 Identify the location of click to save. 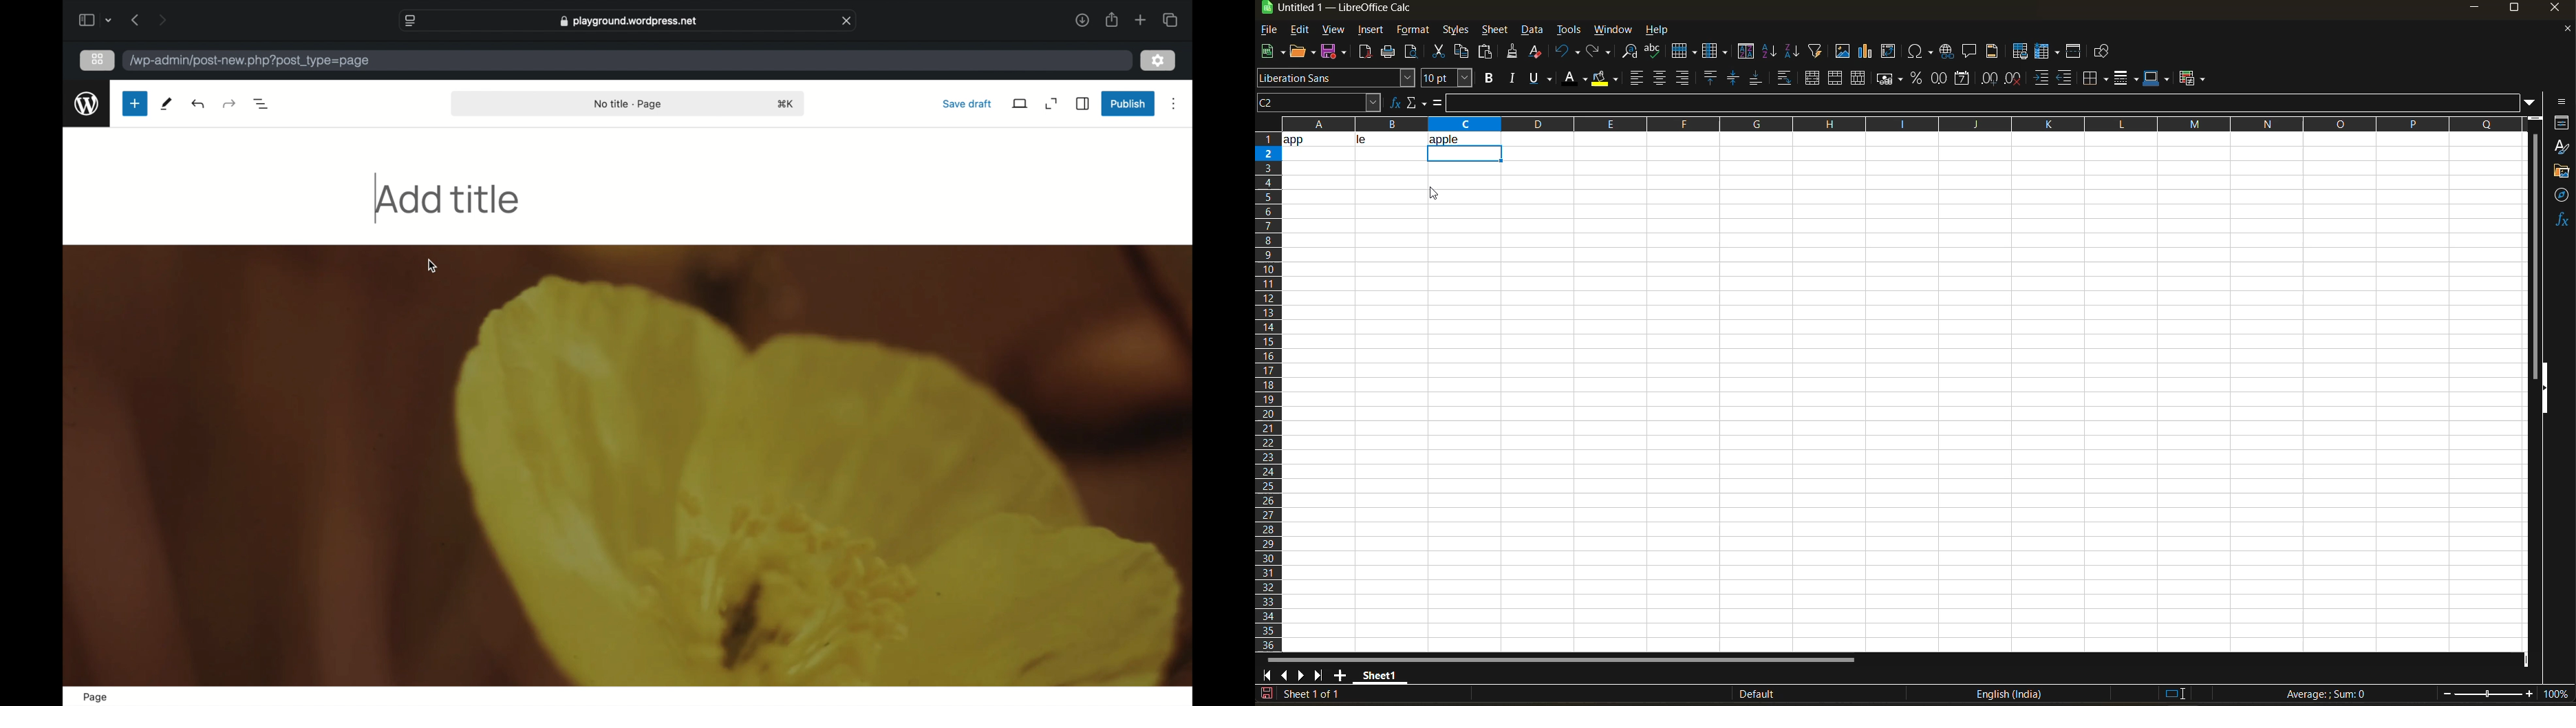
(1267, 694).